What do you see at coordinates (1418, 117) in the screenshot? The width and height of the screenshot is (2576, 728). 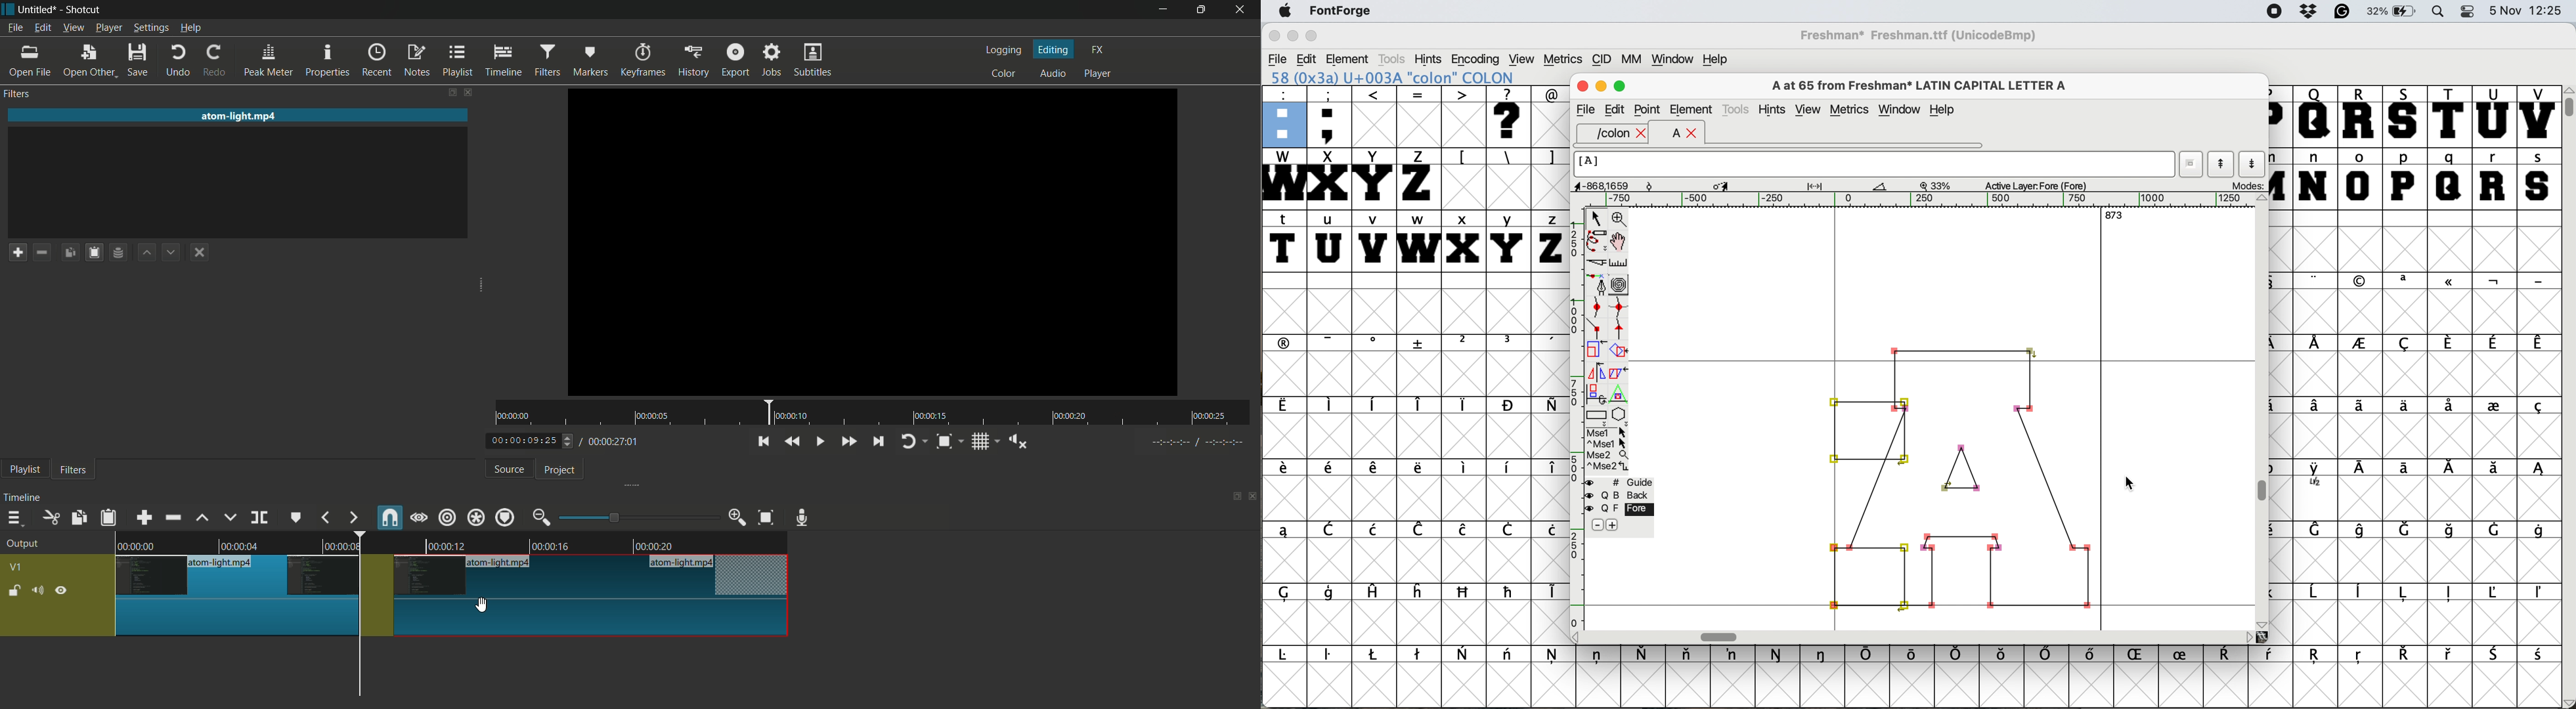 I see `=` at bounding box center [1418, 117].